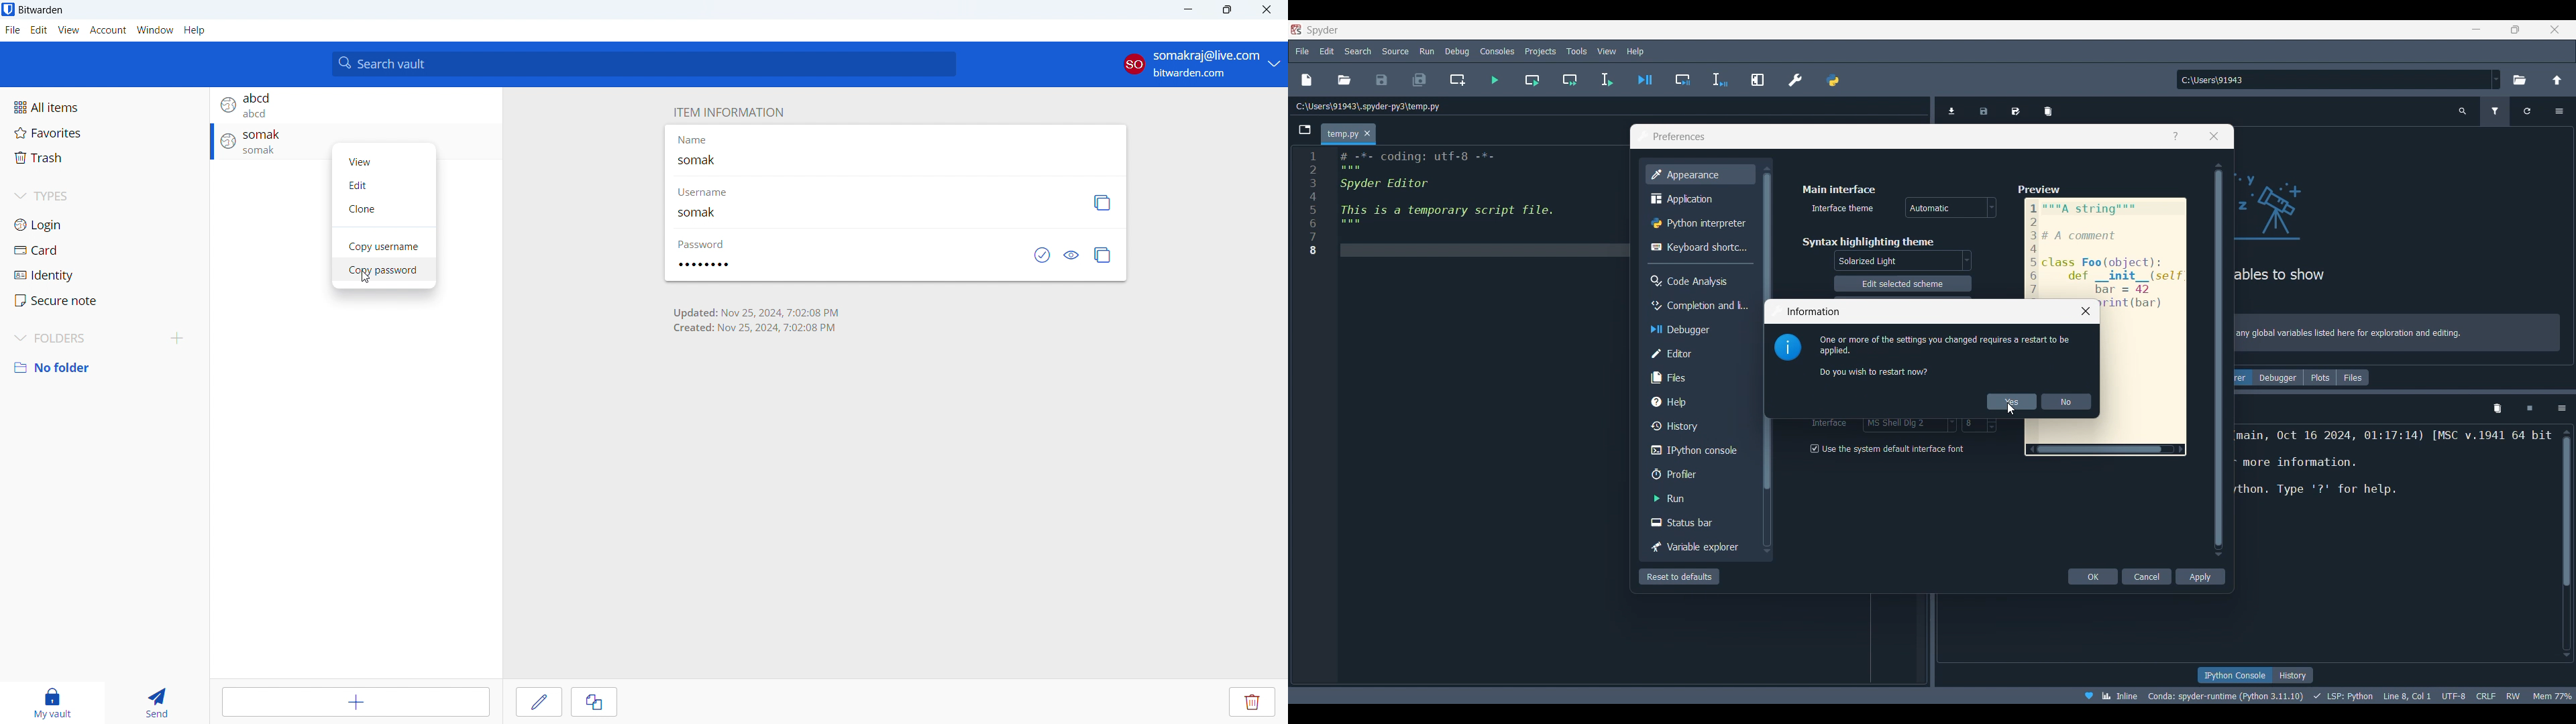 The width and height of the screenshot is (2576, 728). I want to click on Source menu, so click(1396, 51).